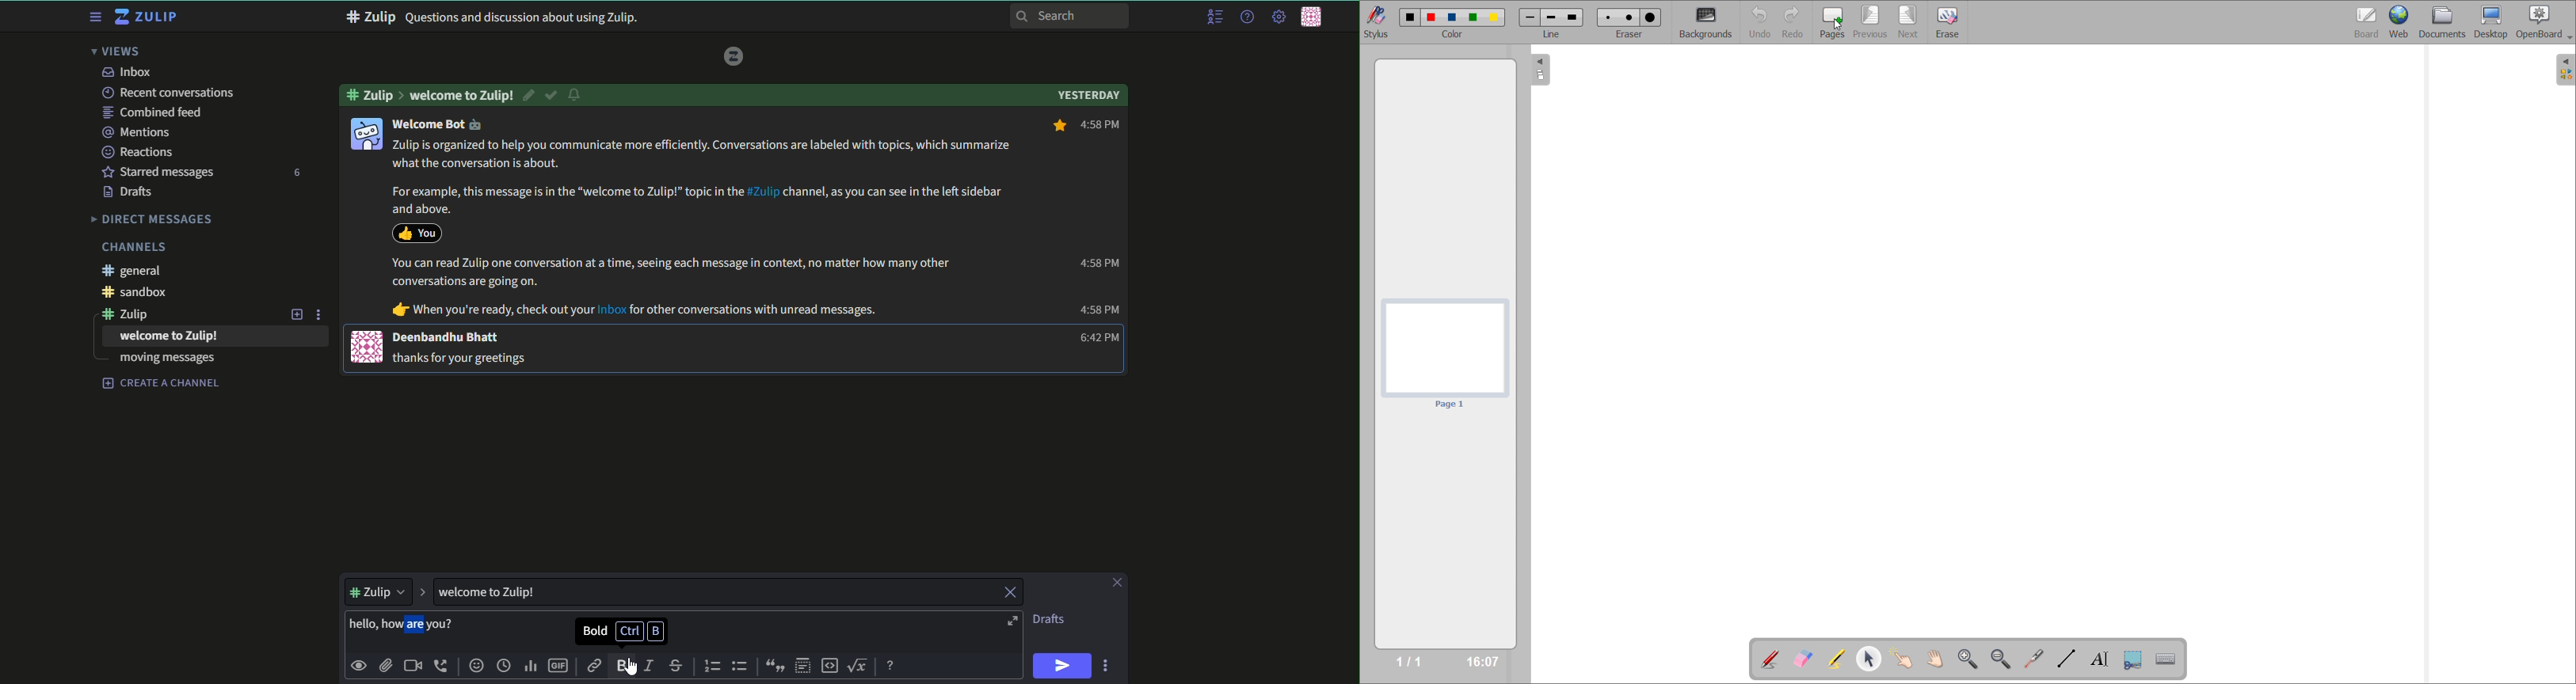 This screenshot has height=700, width=2576. What do you see at coordinates (158, 171) in the screenshot?
I see `starred messages` at bounding box center [158, 171].